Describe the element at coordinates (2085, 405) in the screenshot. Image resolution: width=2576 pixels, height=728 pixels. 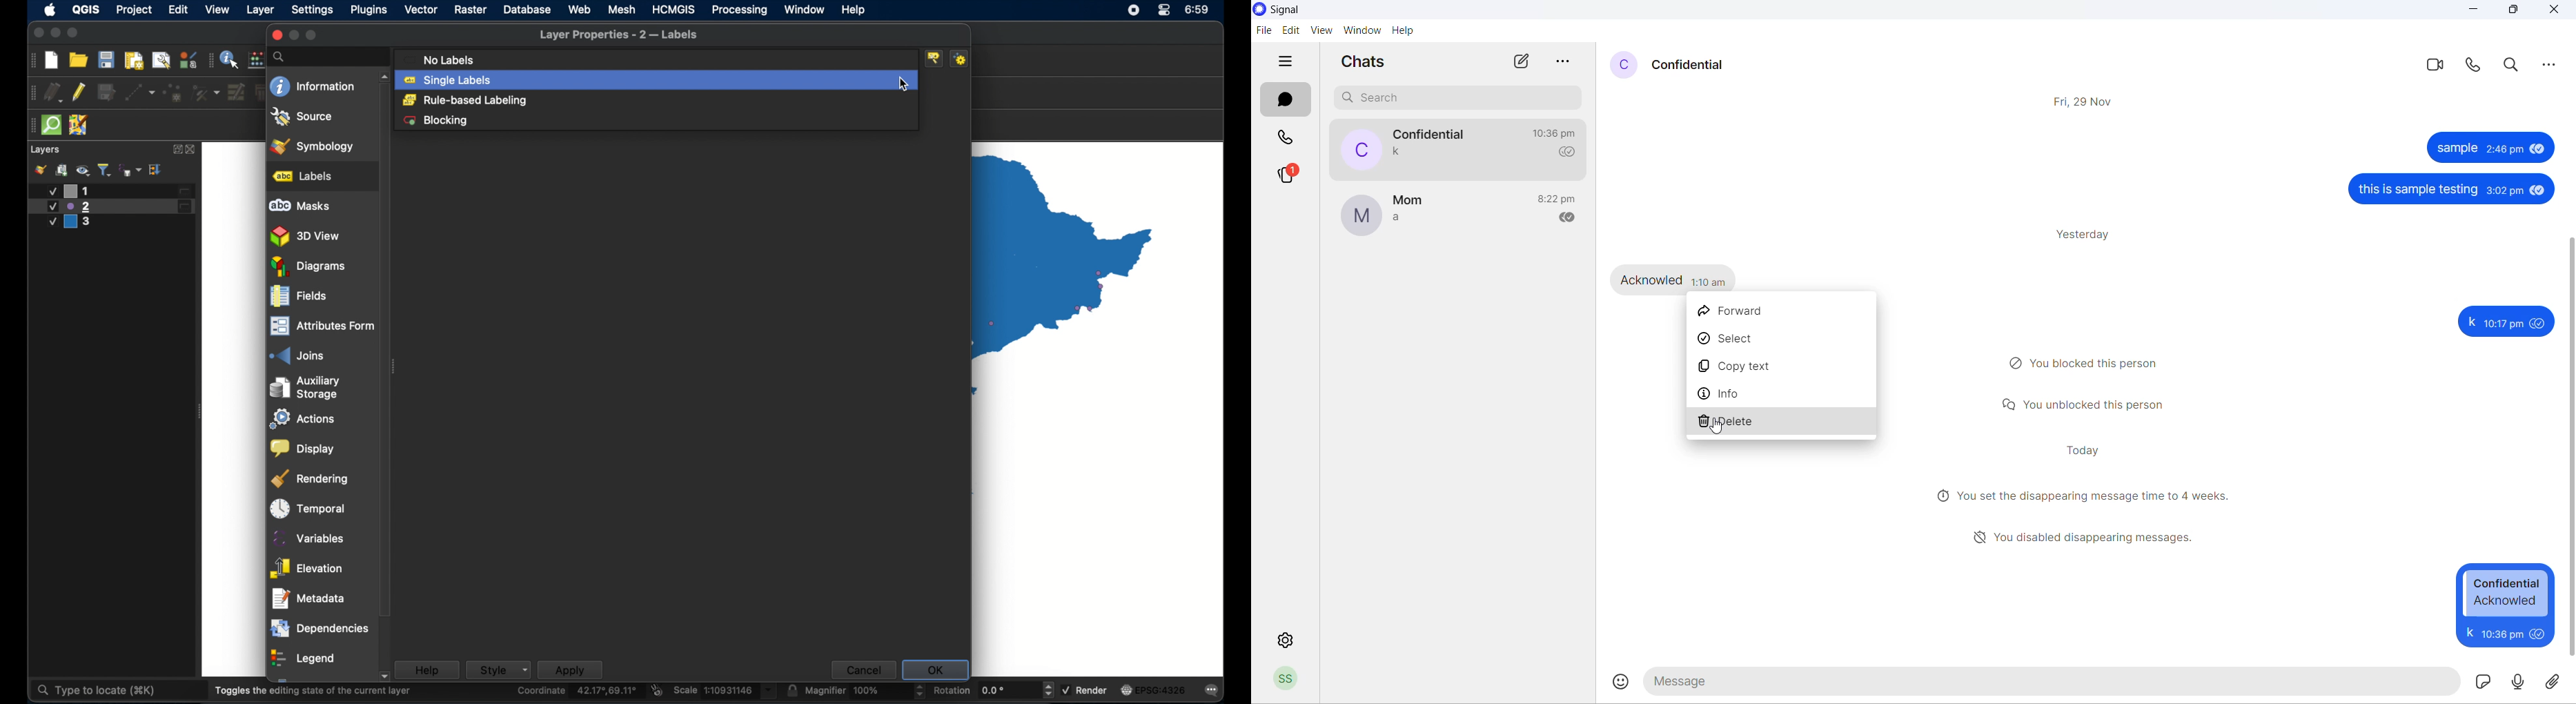
I see `unblocked contact message` at that location.